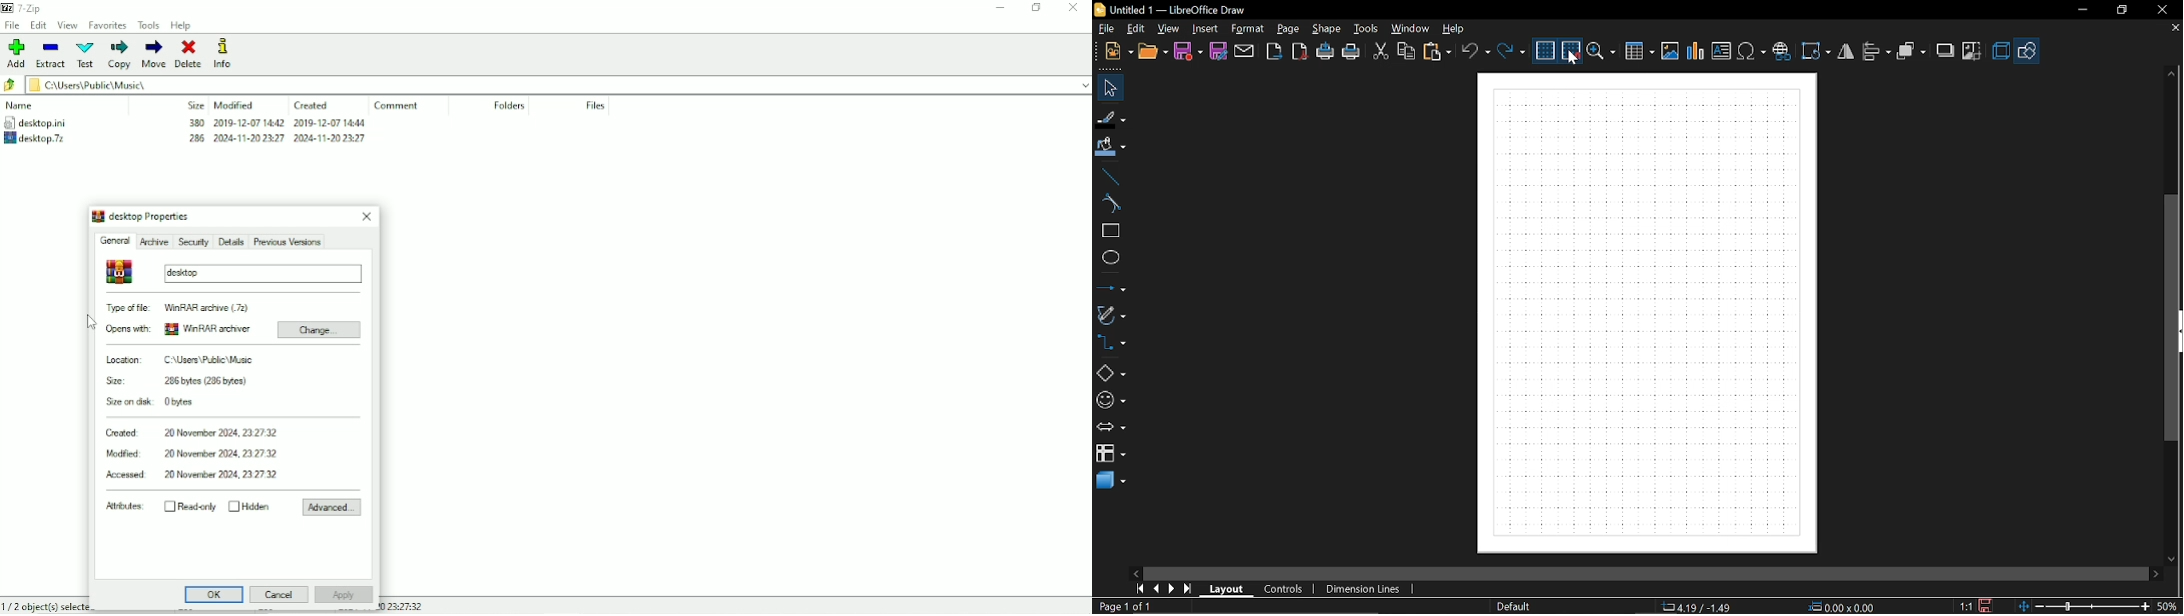 This screenshot has width=2184, height=616. What do you see at coordinates (1154, 53) in the screenshot?
I see `open` at bounding box center [1154, 53].